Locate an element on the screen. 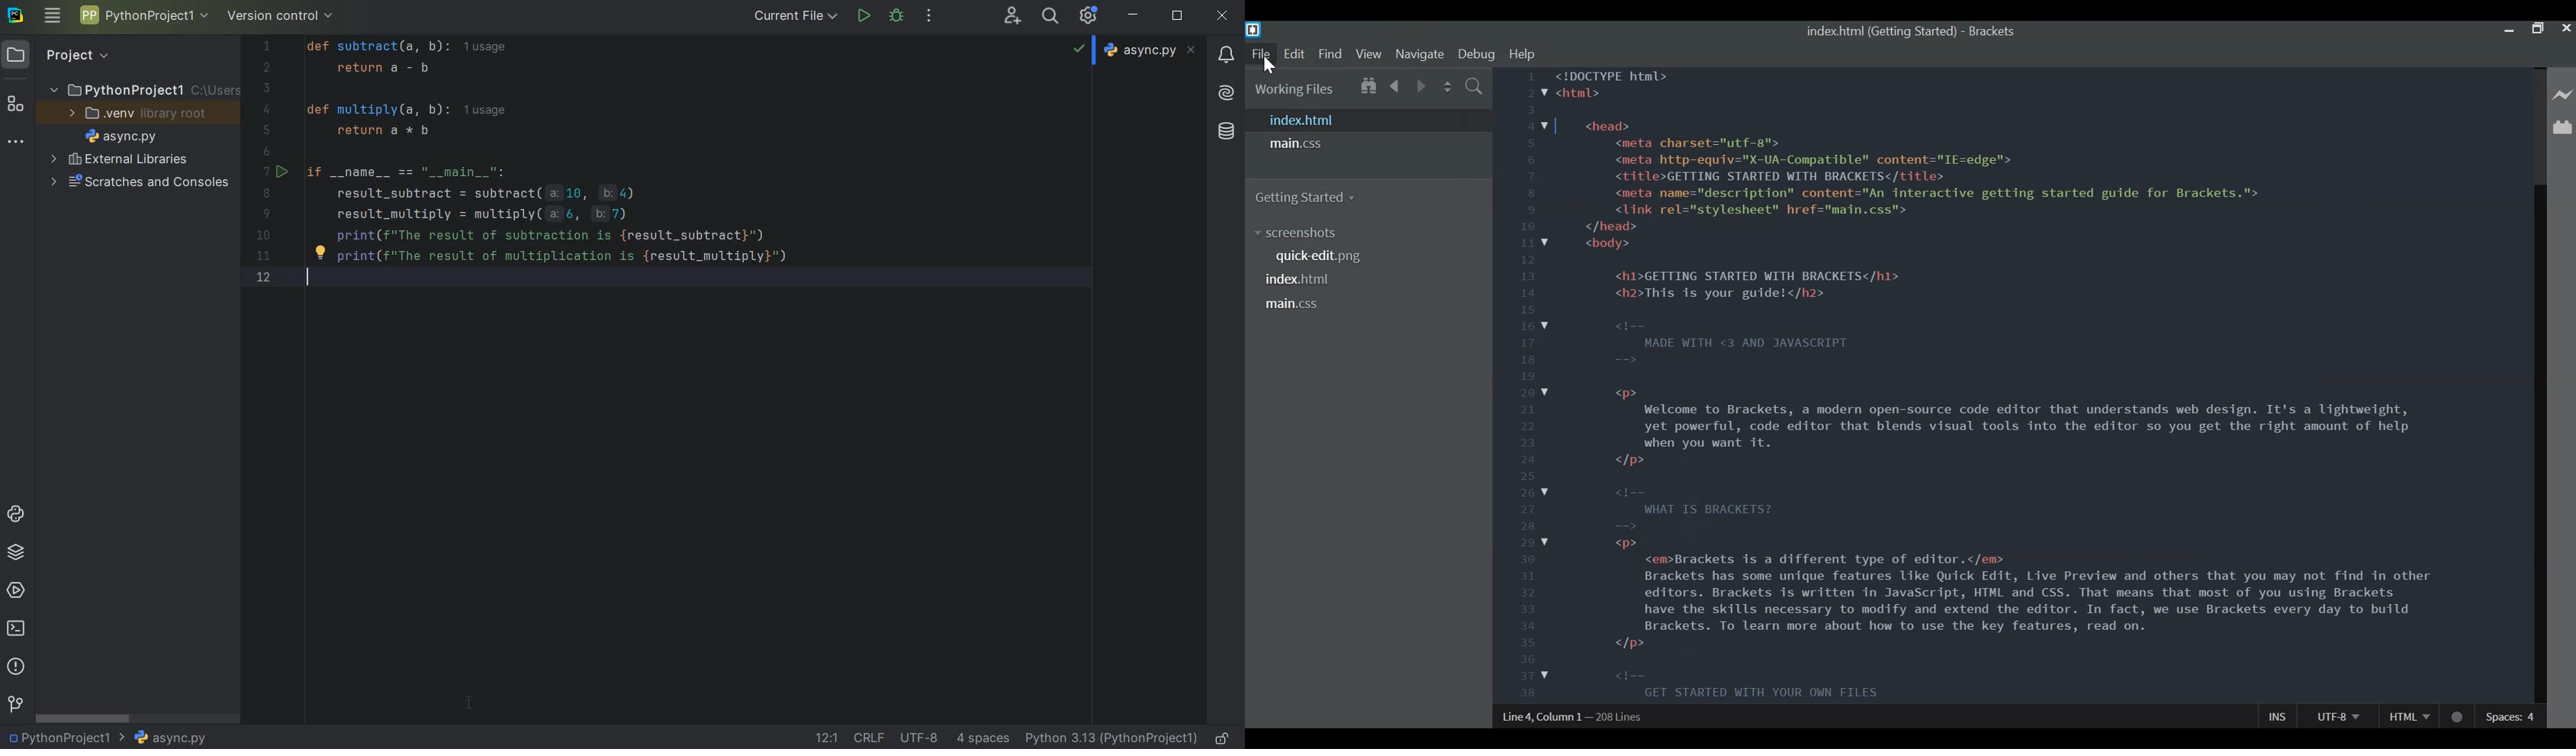  Vertical Scroll bar is located at coordinates (2540, 442).